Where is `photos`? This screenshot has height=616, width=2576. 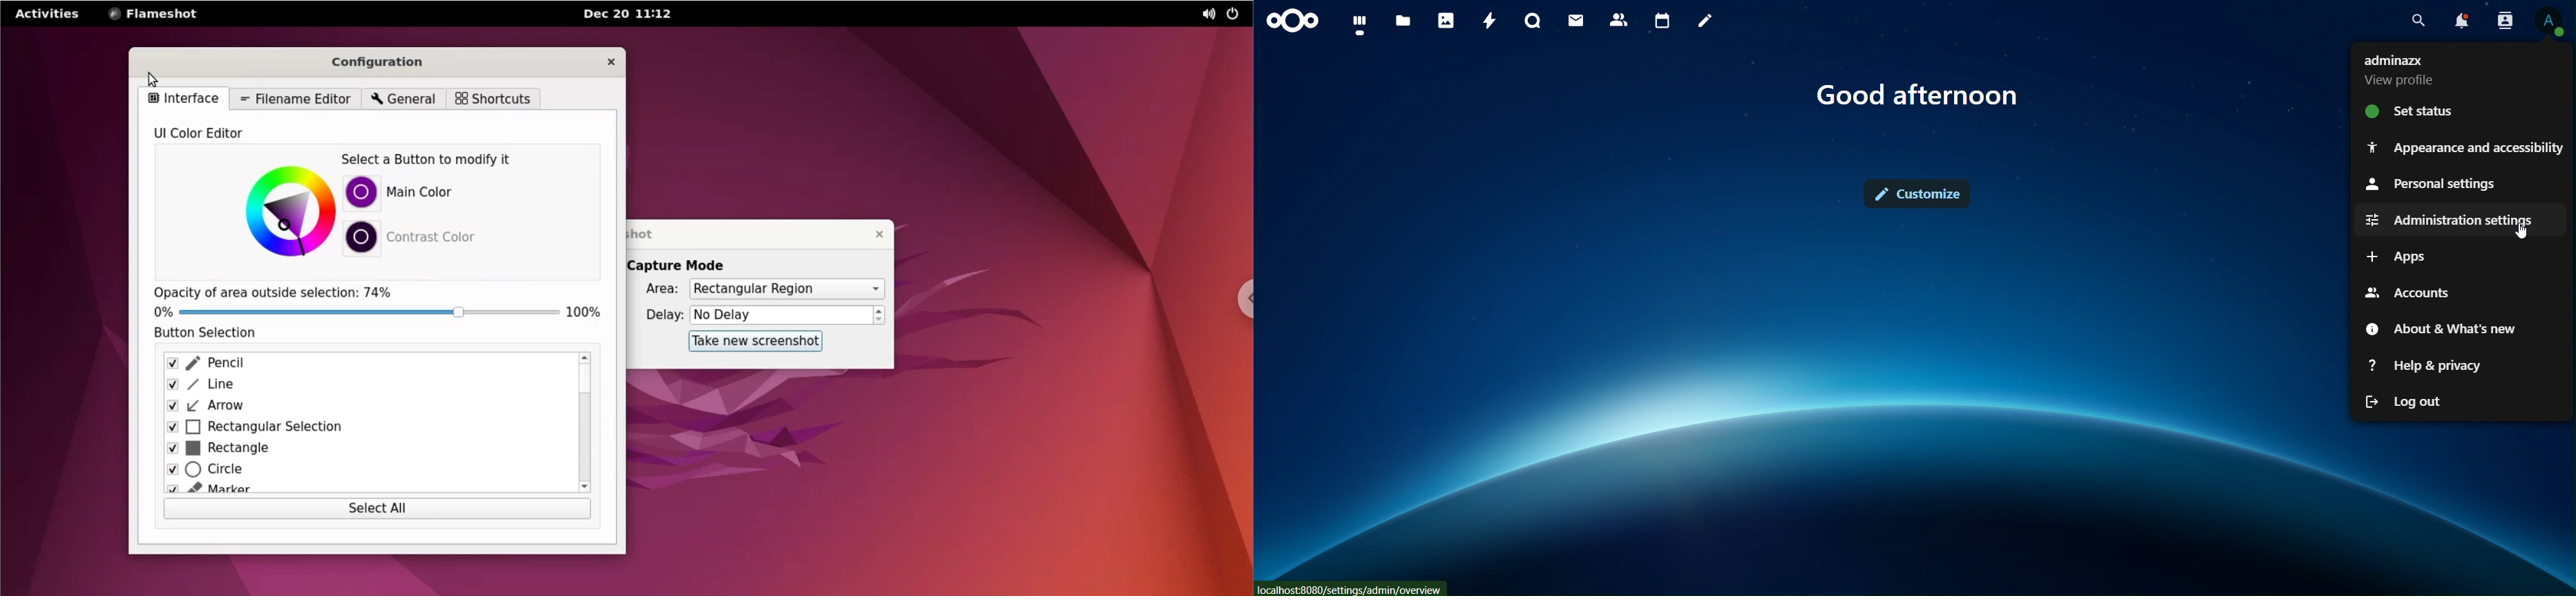 photos is located at coordinates (1446, 20).